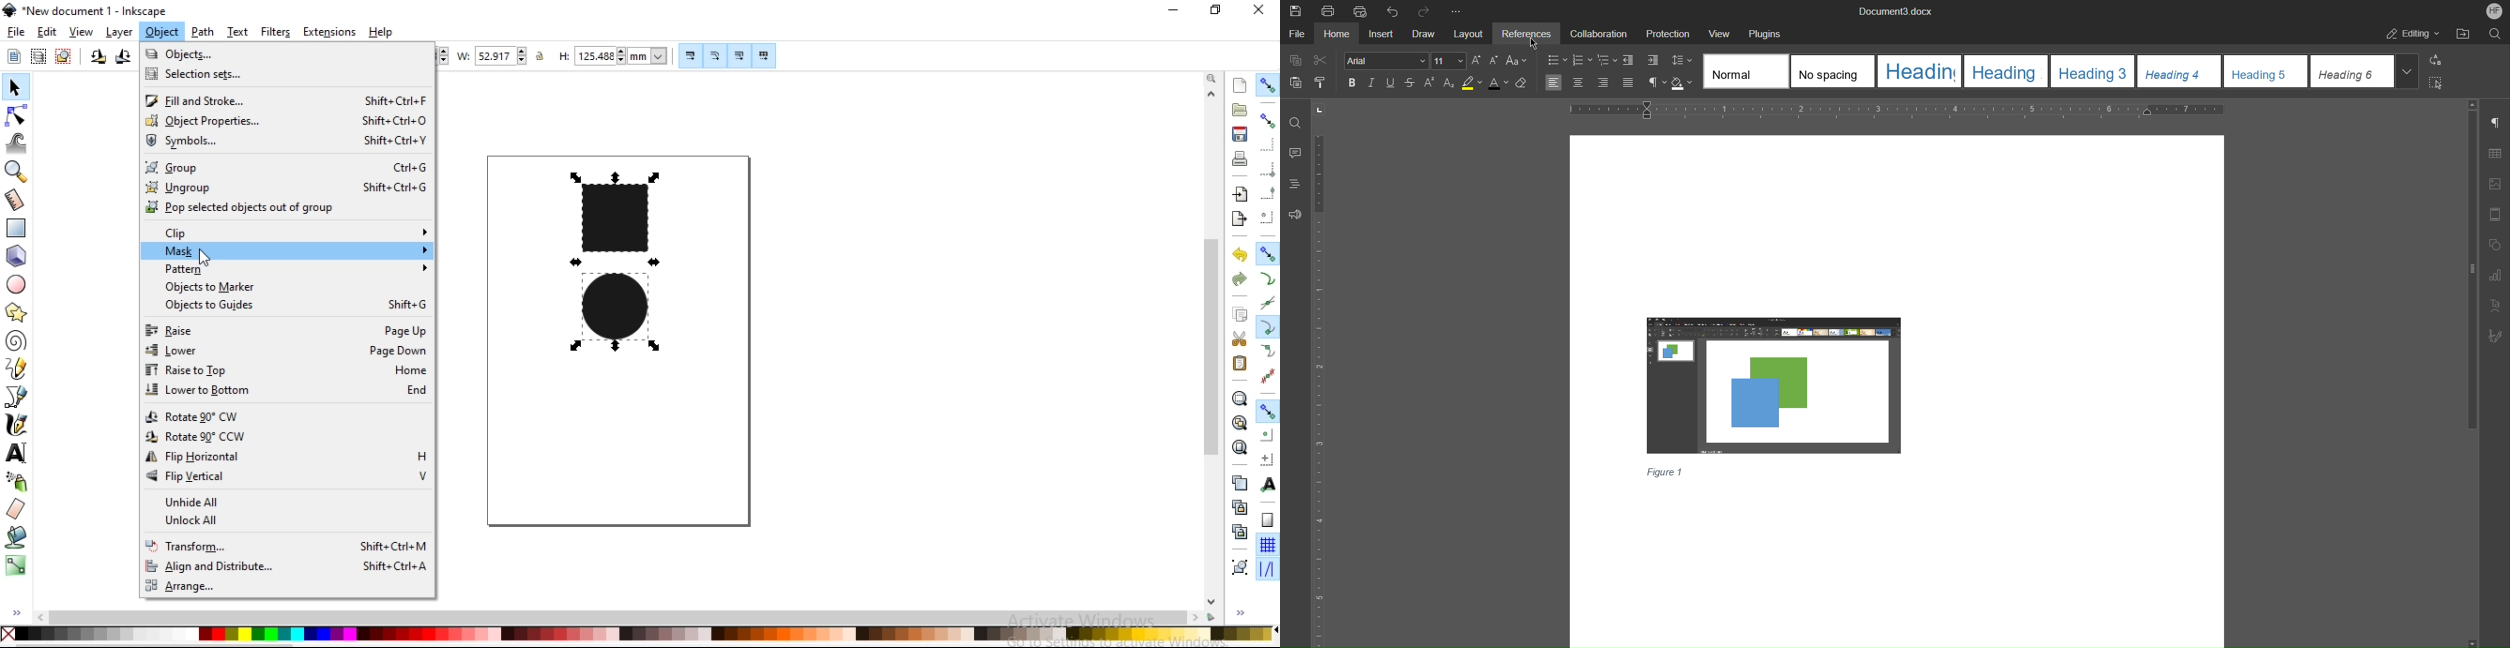 The image size is (2520, 672). Describe the element at coordinates (162, 32) in the screenshot. I see `object` at that location.